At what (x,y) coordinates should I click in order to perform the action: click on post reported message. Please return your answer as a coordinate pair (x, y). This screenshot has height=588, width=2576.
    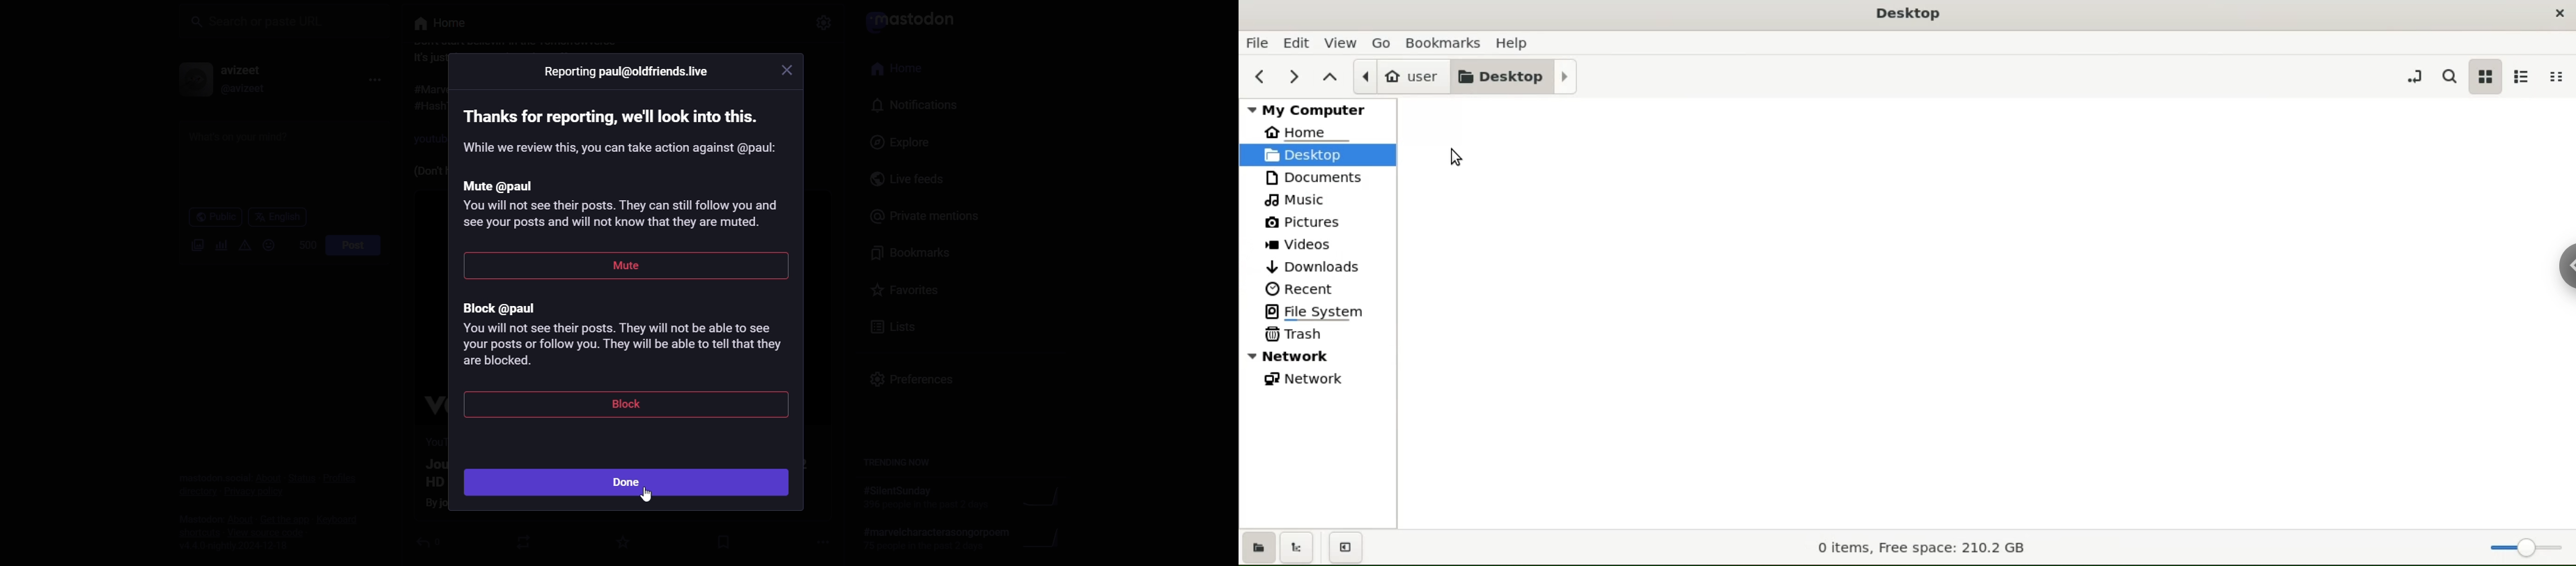
    Looking at the image, I should click on (619, 112).